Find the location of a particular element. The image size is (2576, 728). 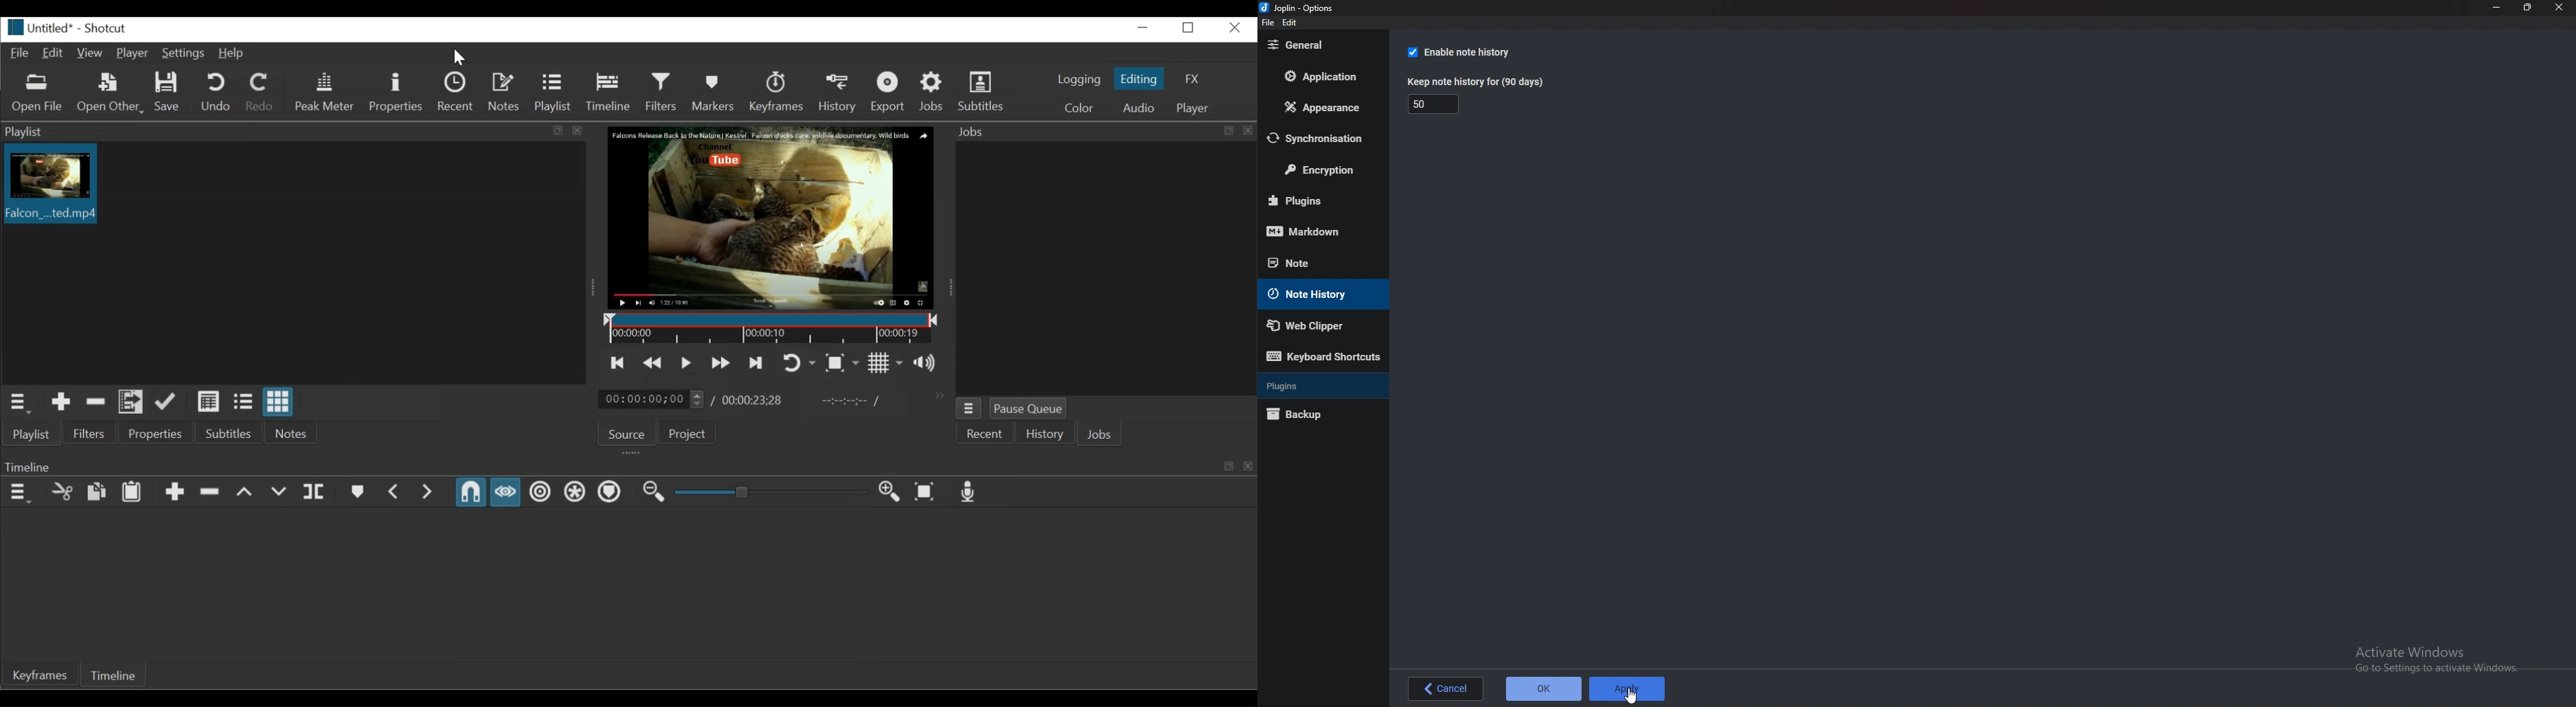

Zoom timeline out is located at coordinates (654, 492).